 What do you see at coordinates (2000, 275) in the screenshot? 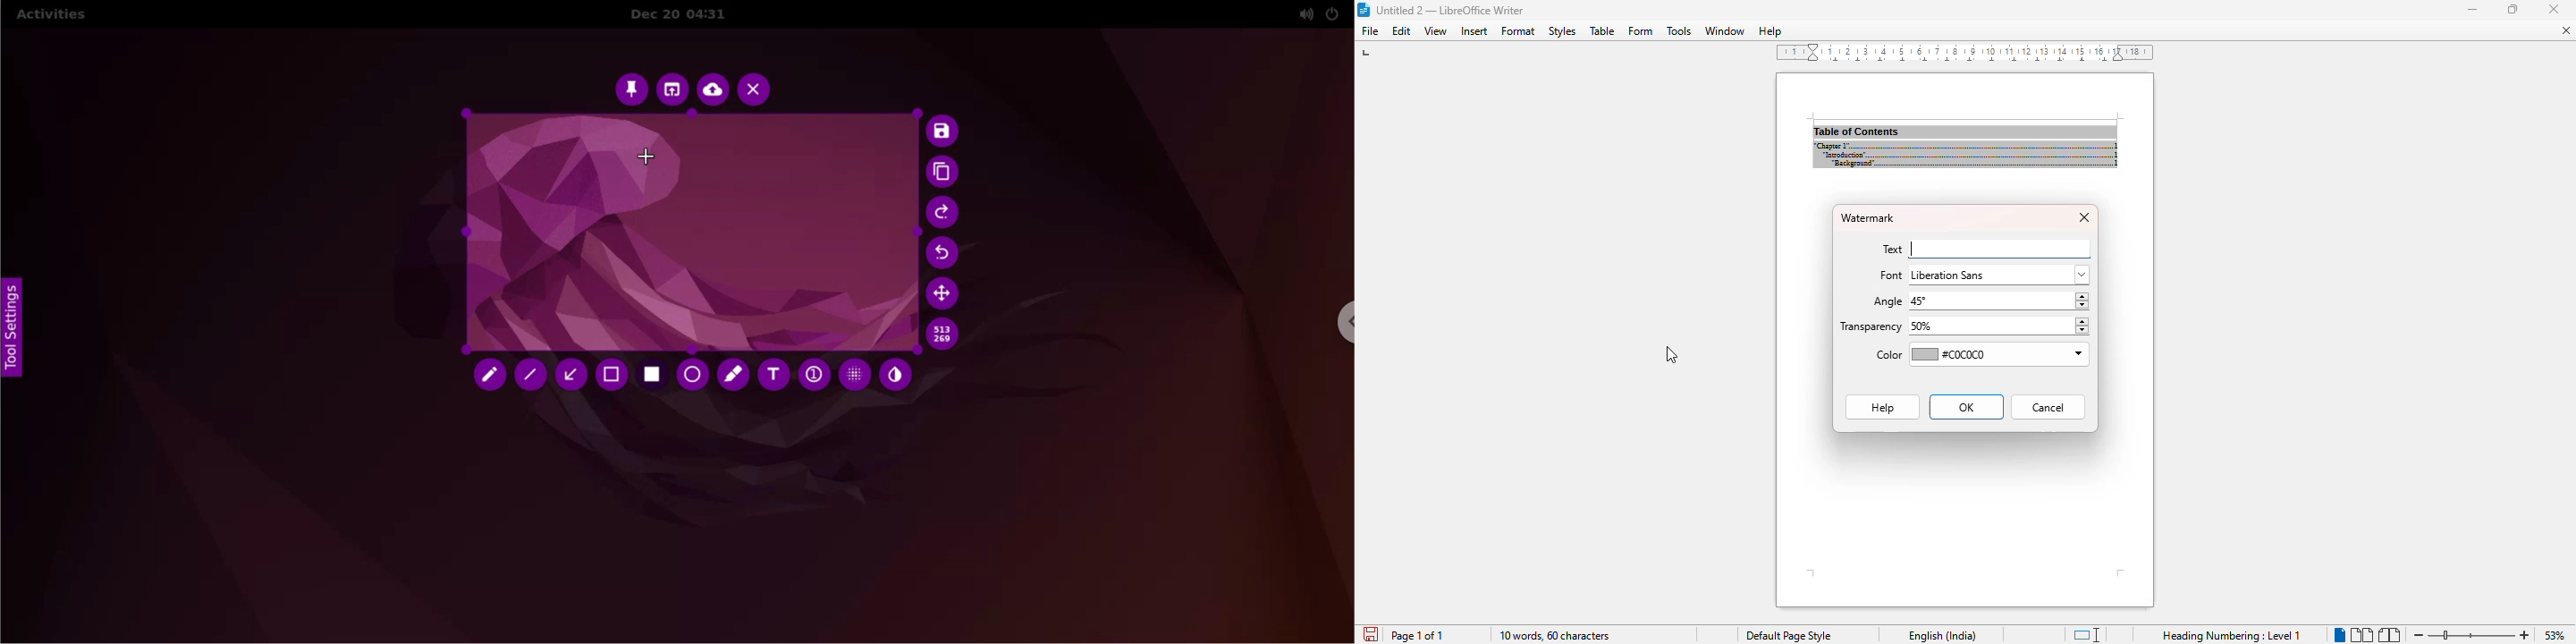
I see `liberation sans` at bounding box center [2000, 275].